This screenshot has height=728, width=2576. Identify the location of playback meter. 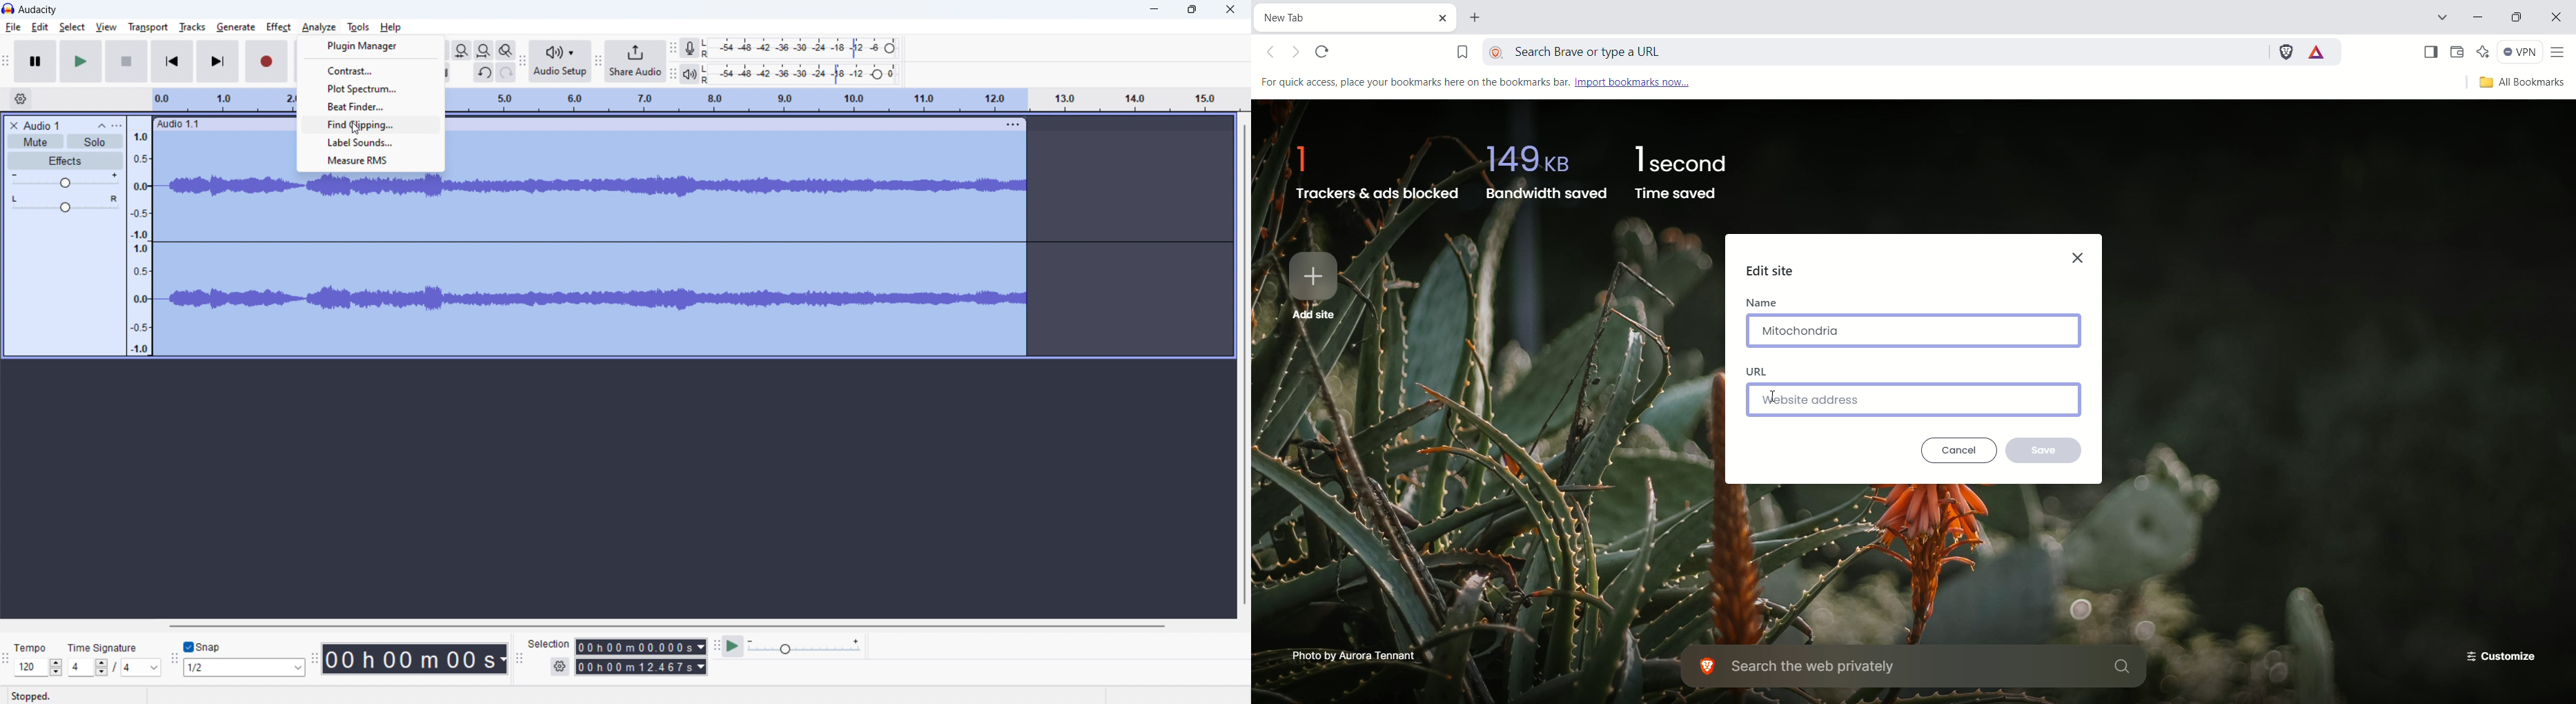
(690, 74).